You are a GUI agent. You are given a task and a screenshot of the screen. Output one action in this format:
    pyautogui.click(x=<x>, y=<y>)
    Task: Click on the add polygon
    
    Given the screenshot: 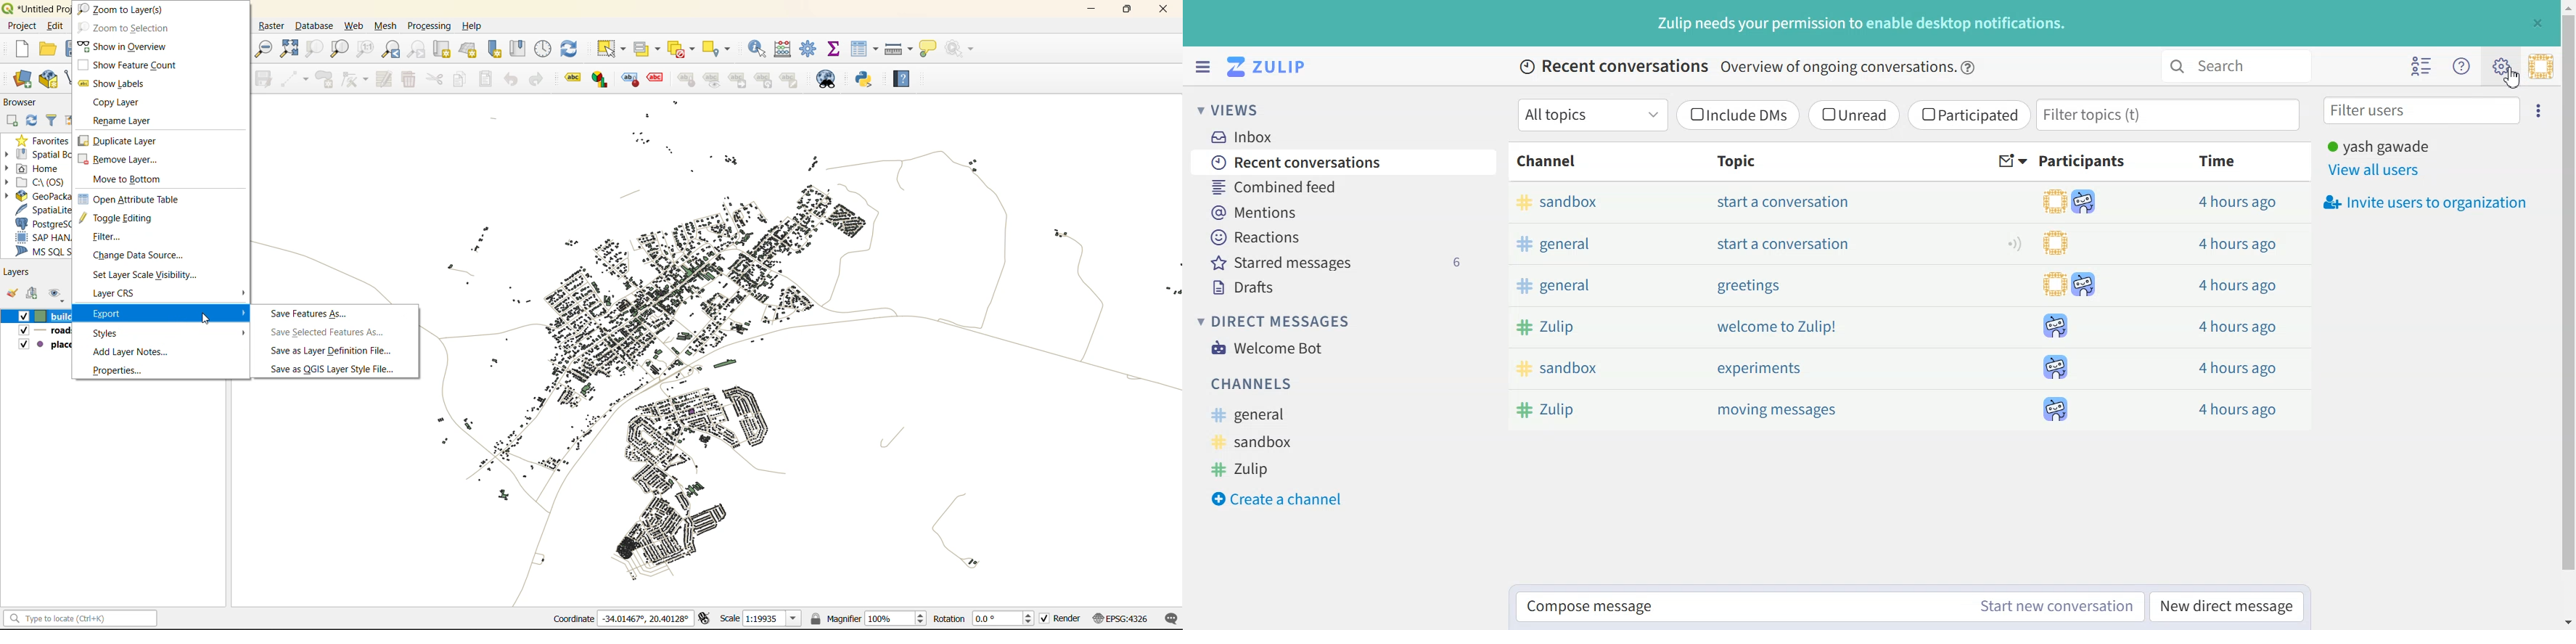 What is the action you would take?
    pyautogui.click(x=324, y=78)
    